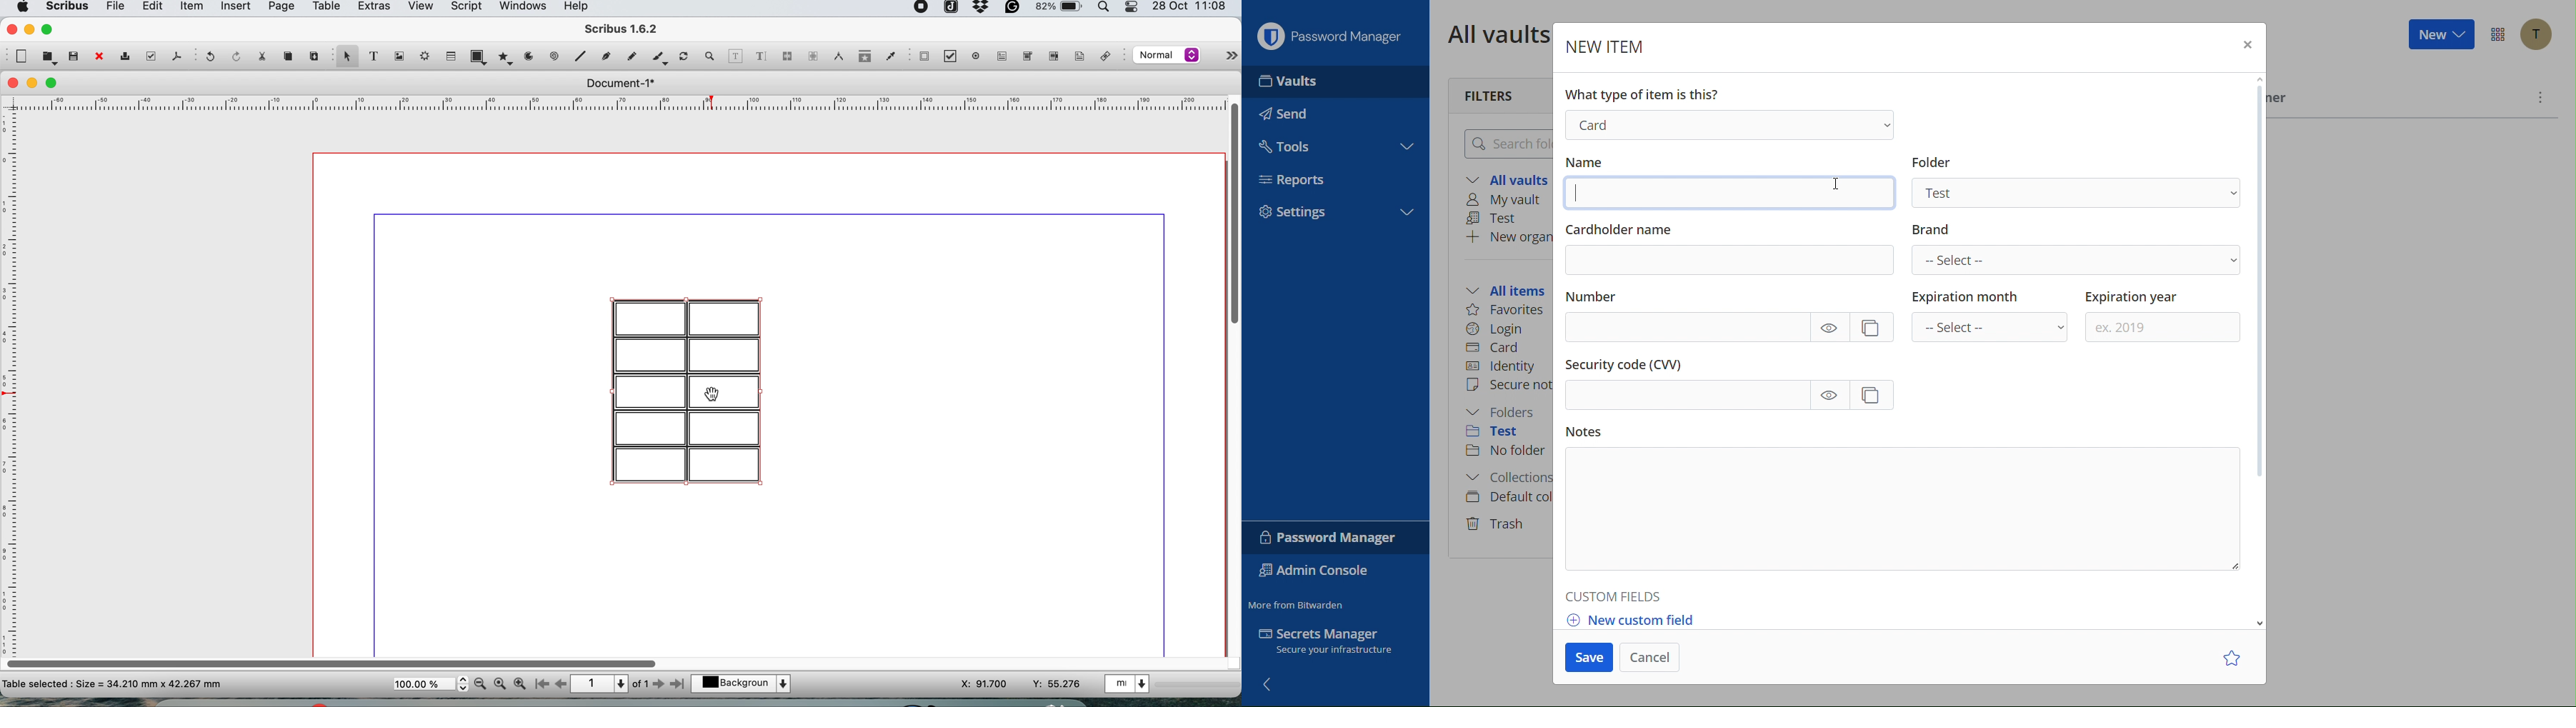 Image resolution: width=2576 pixels, height=728 pixels. I want to click on date and time, so click(1192, 7).